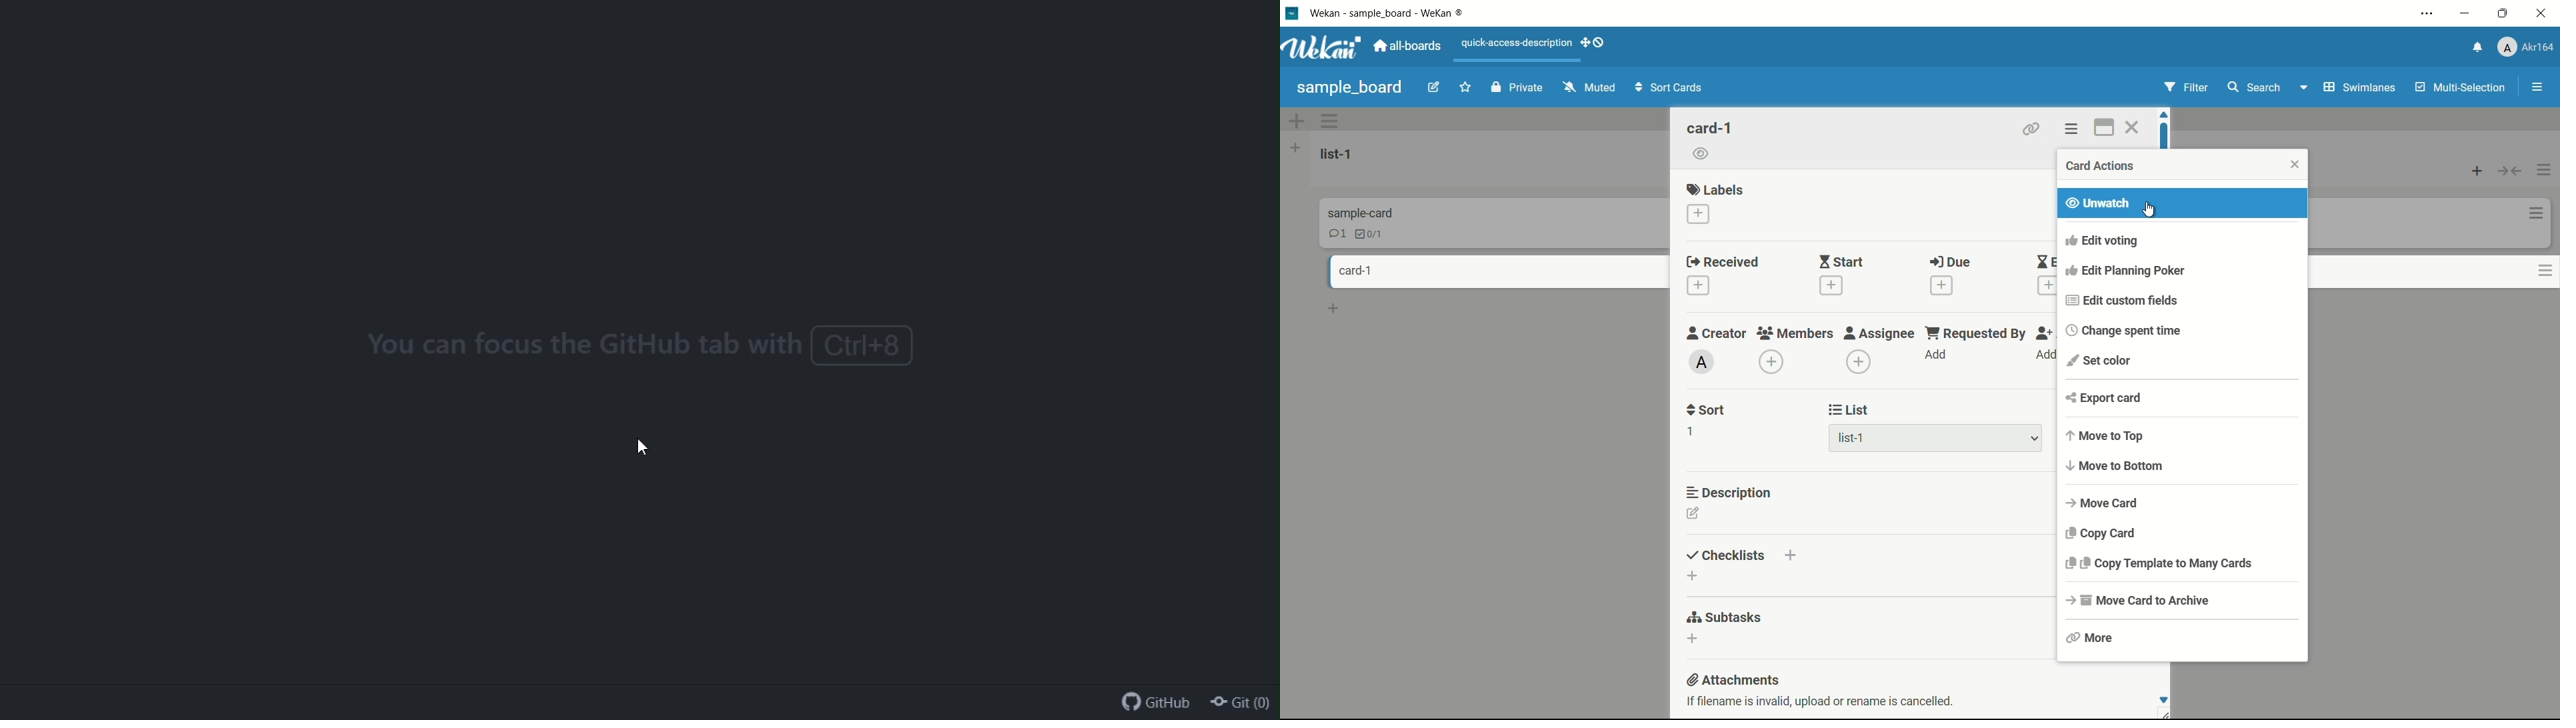 The image size is (2576, 728). Describe the element at coordinates (1691, 640) in the screenshot. I see `add subtasks` at that location.